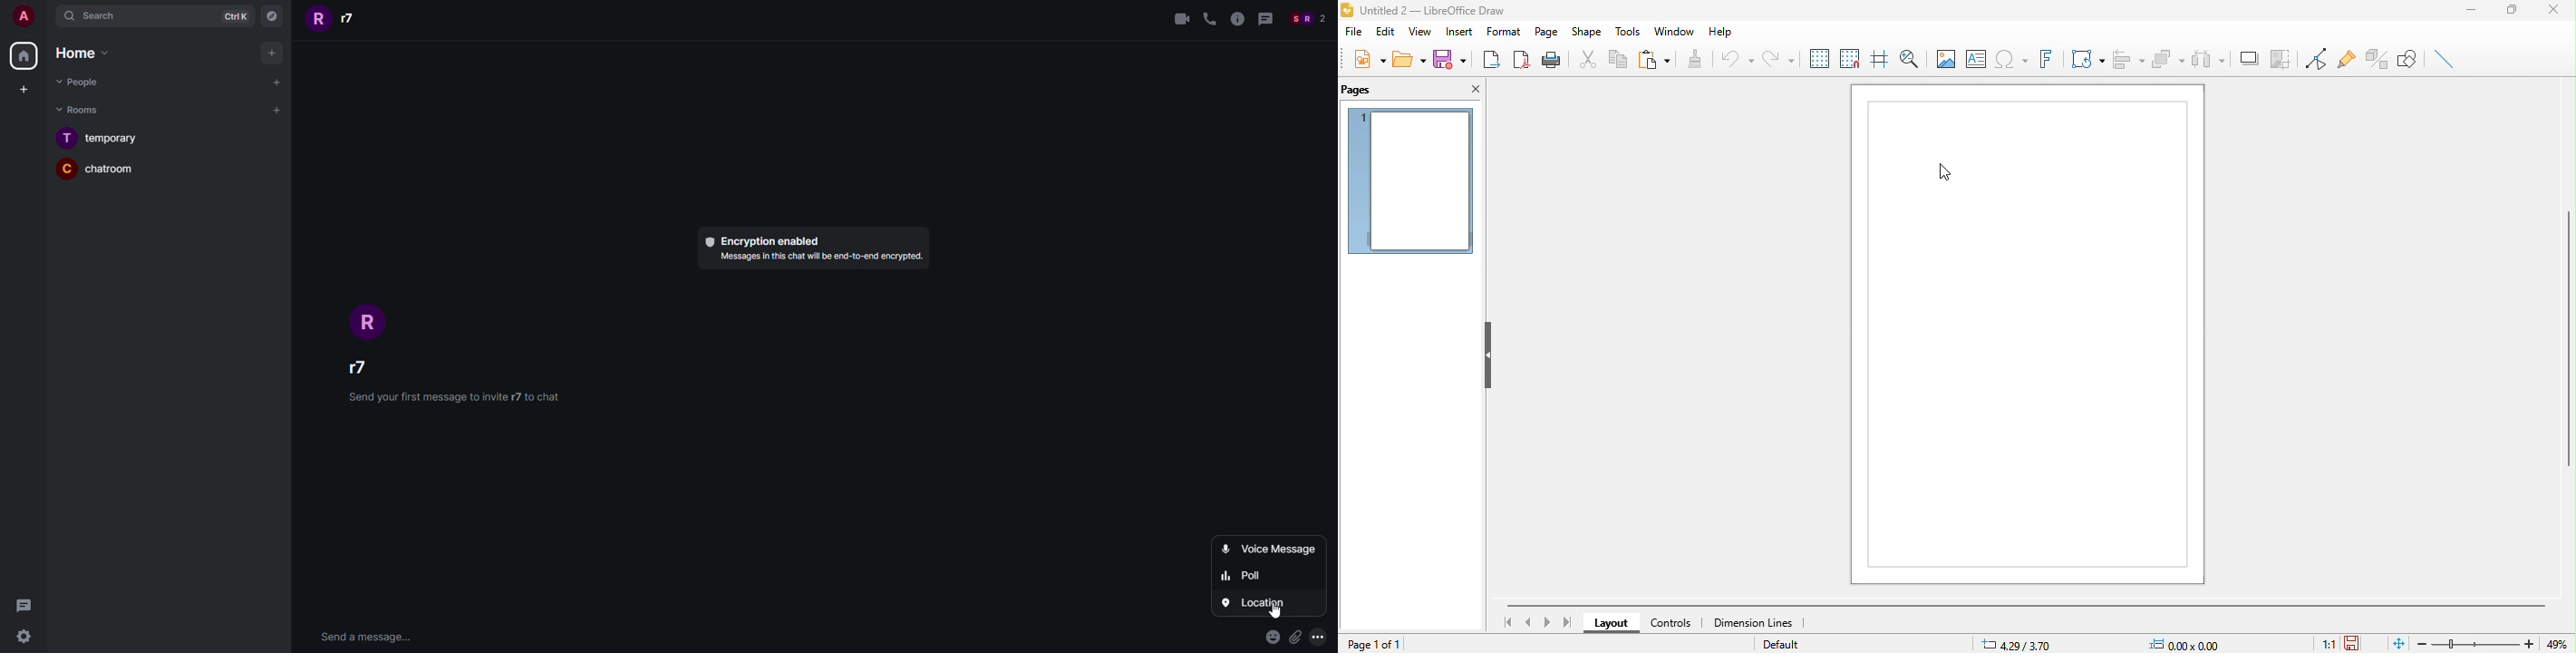 Image resolution: width=2576 pixels, height=672 pixels. Describe the element at coordinates (1381, 34) in the screenshot. I see `edit` at that location.